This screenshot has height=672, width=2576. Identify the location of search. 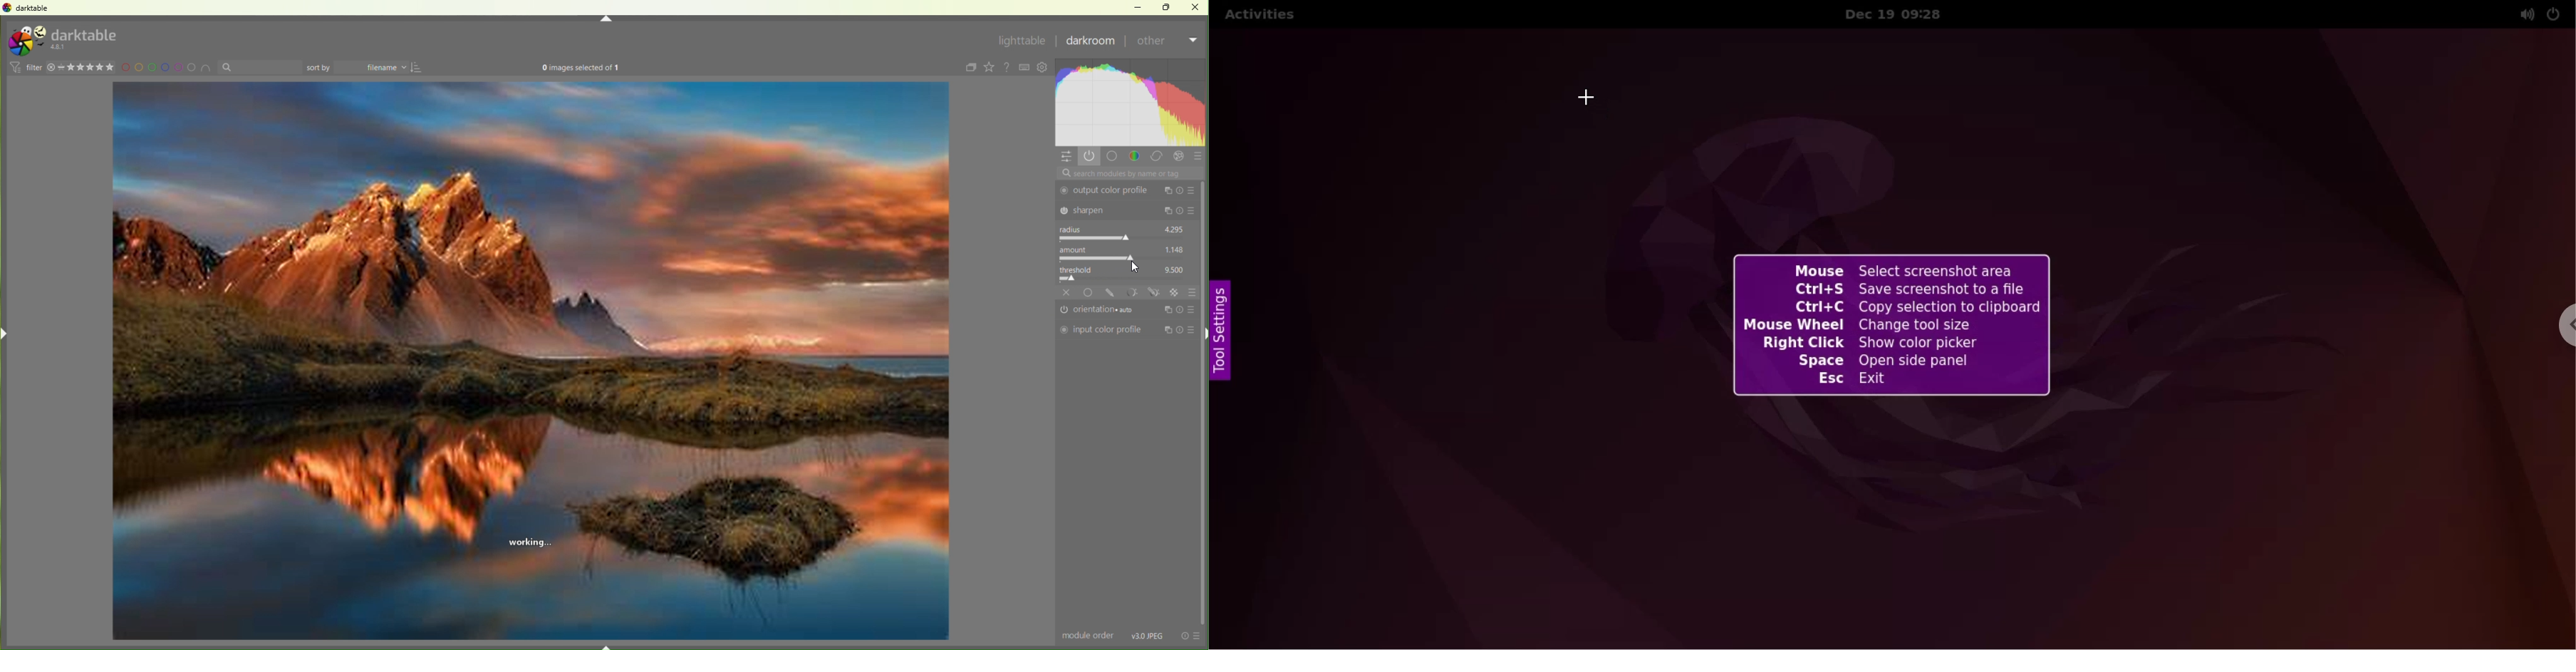
(1129, 174).